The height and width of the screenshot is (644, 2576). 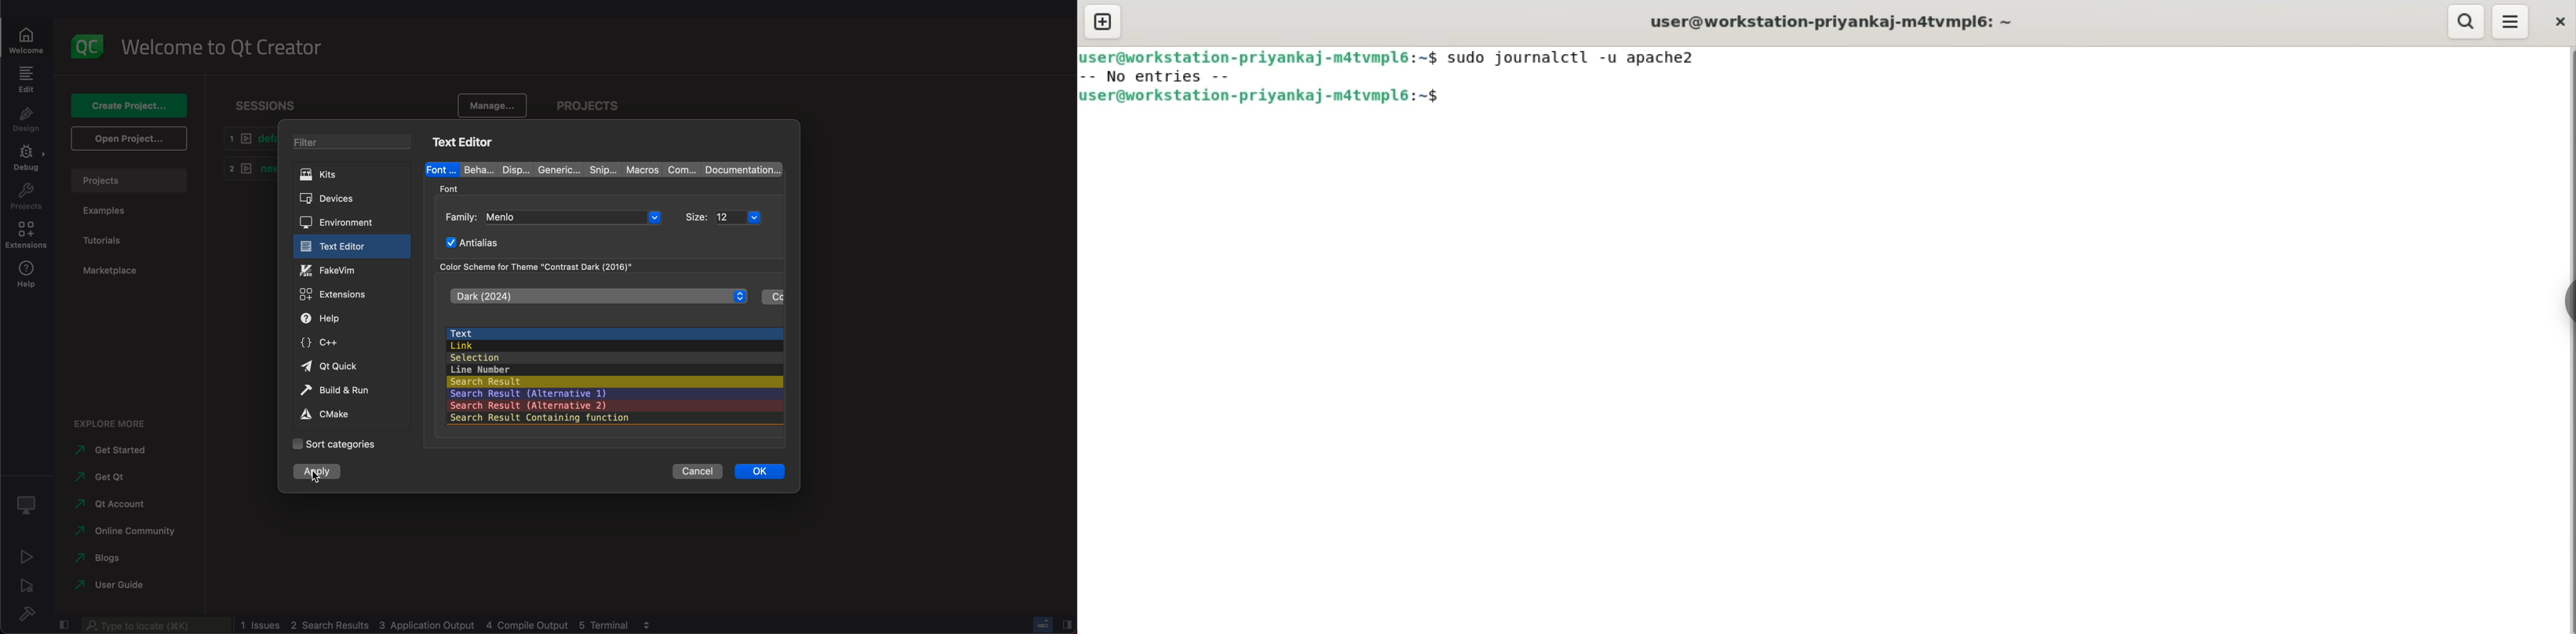 What do you see at coordinates (28, 506) in the screenshot?
I see `debug` at bounding box center [28, 506].